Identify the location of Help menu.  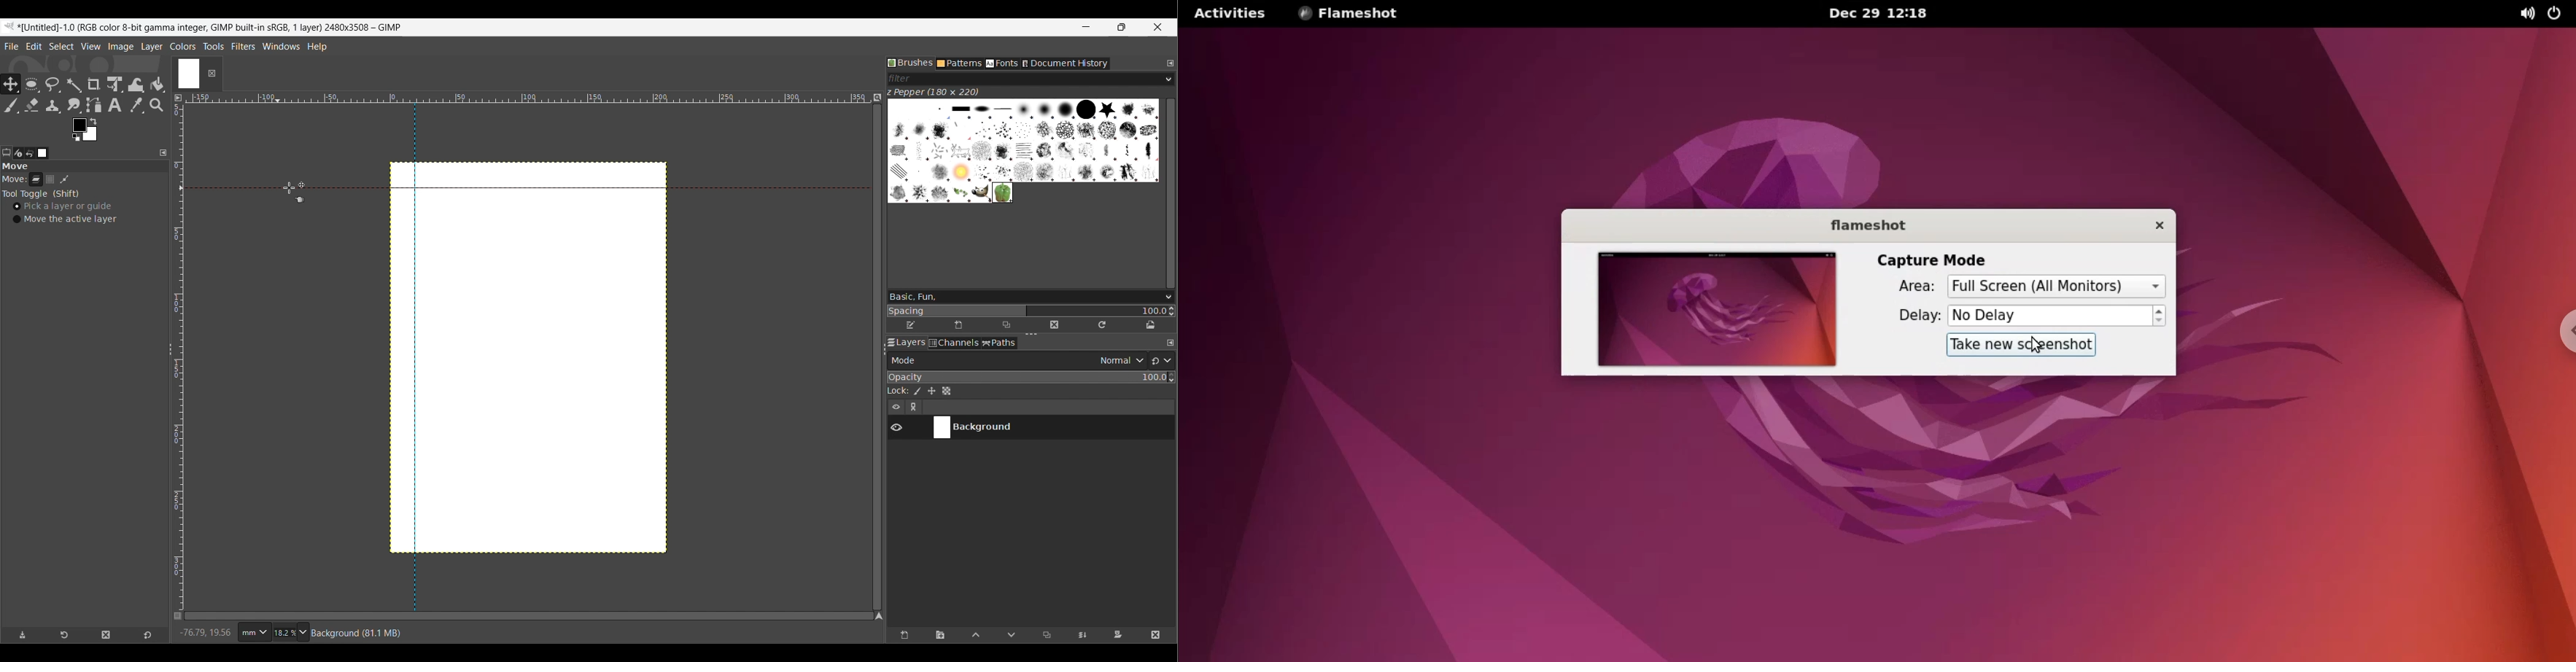
(316, 46).